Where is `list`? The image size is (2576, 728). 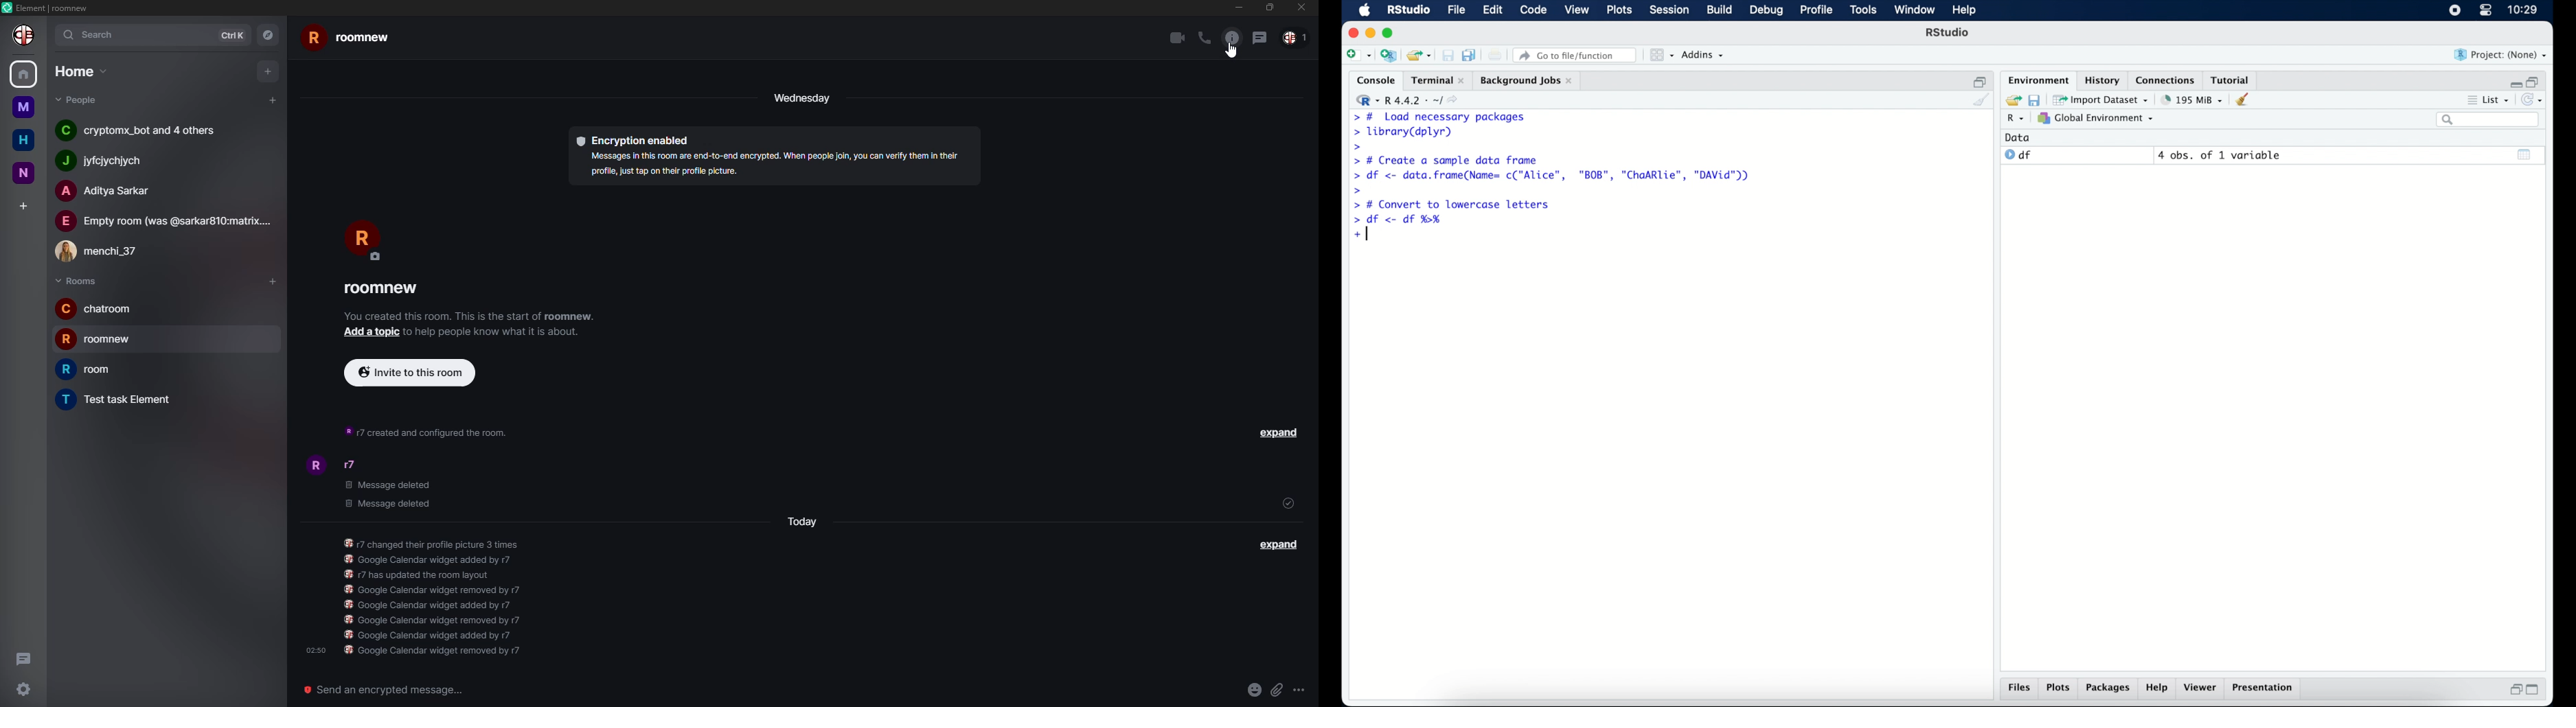
list is located at coordinates (2487, 101).